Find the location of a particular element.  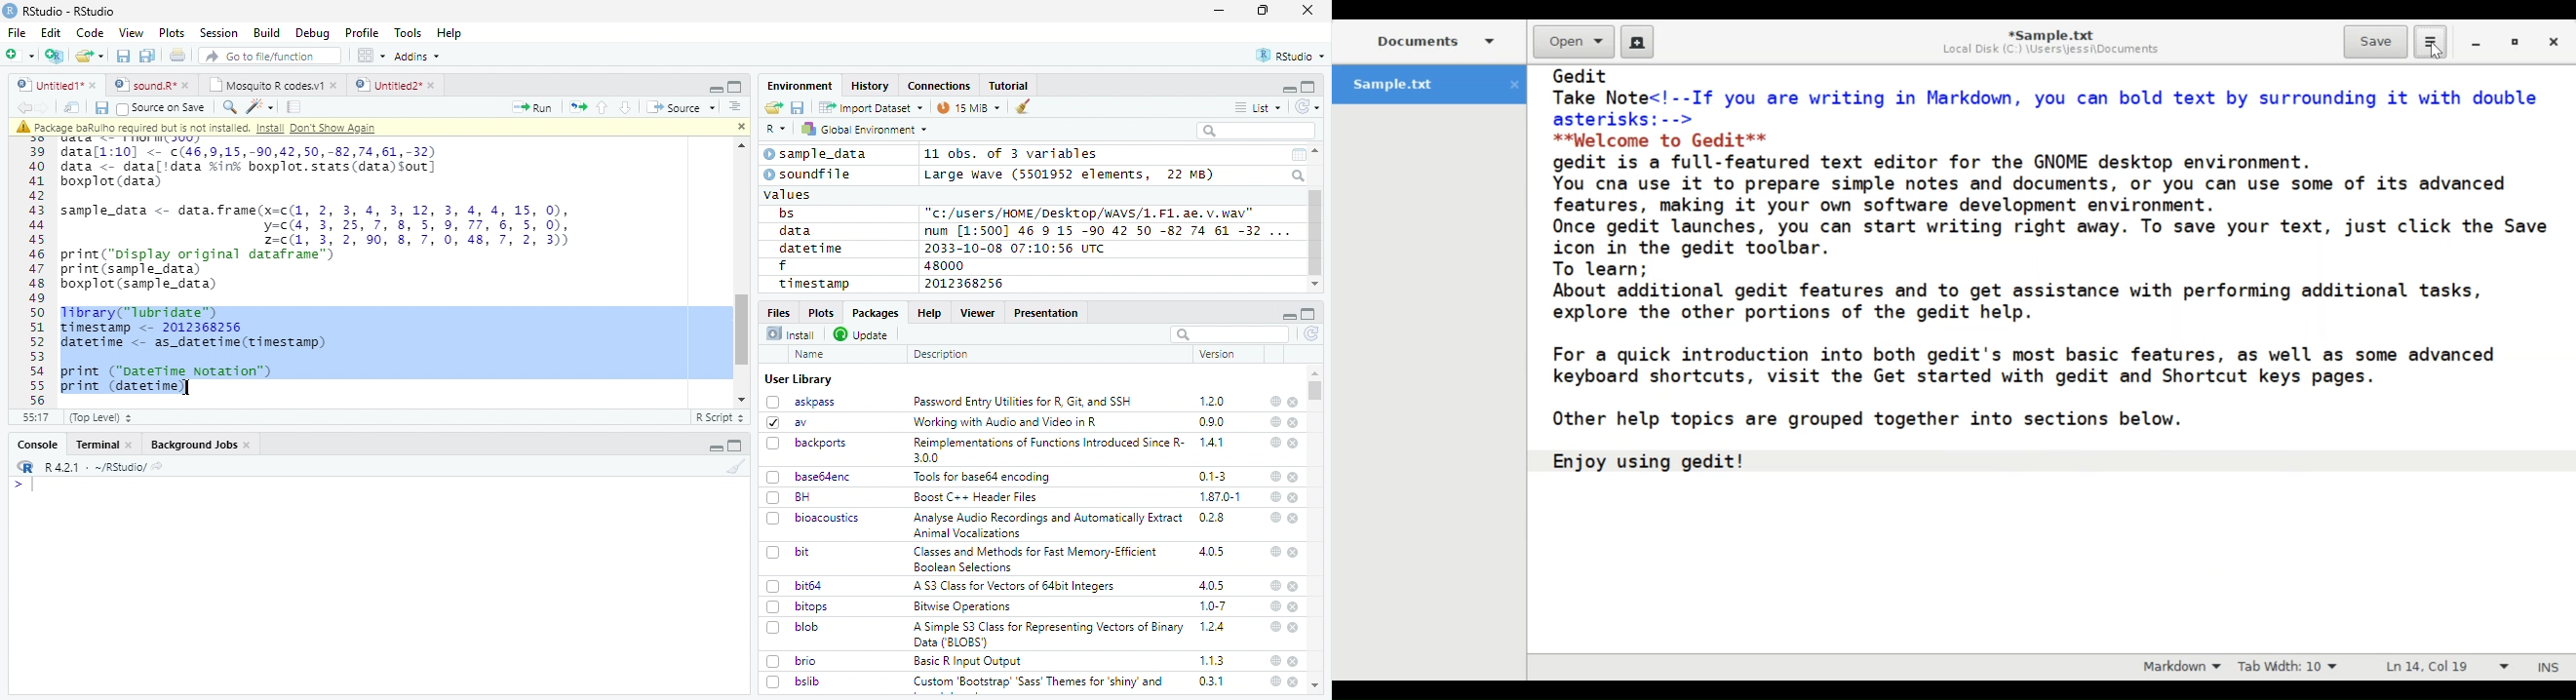

Code is located at coordinates (89, 33).